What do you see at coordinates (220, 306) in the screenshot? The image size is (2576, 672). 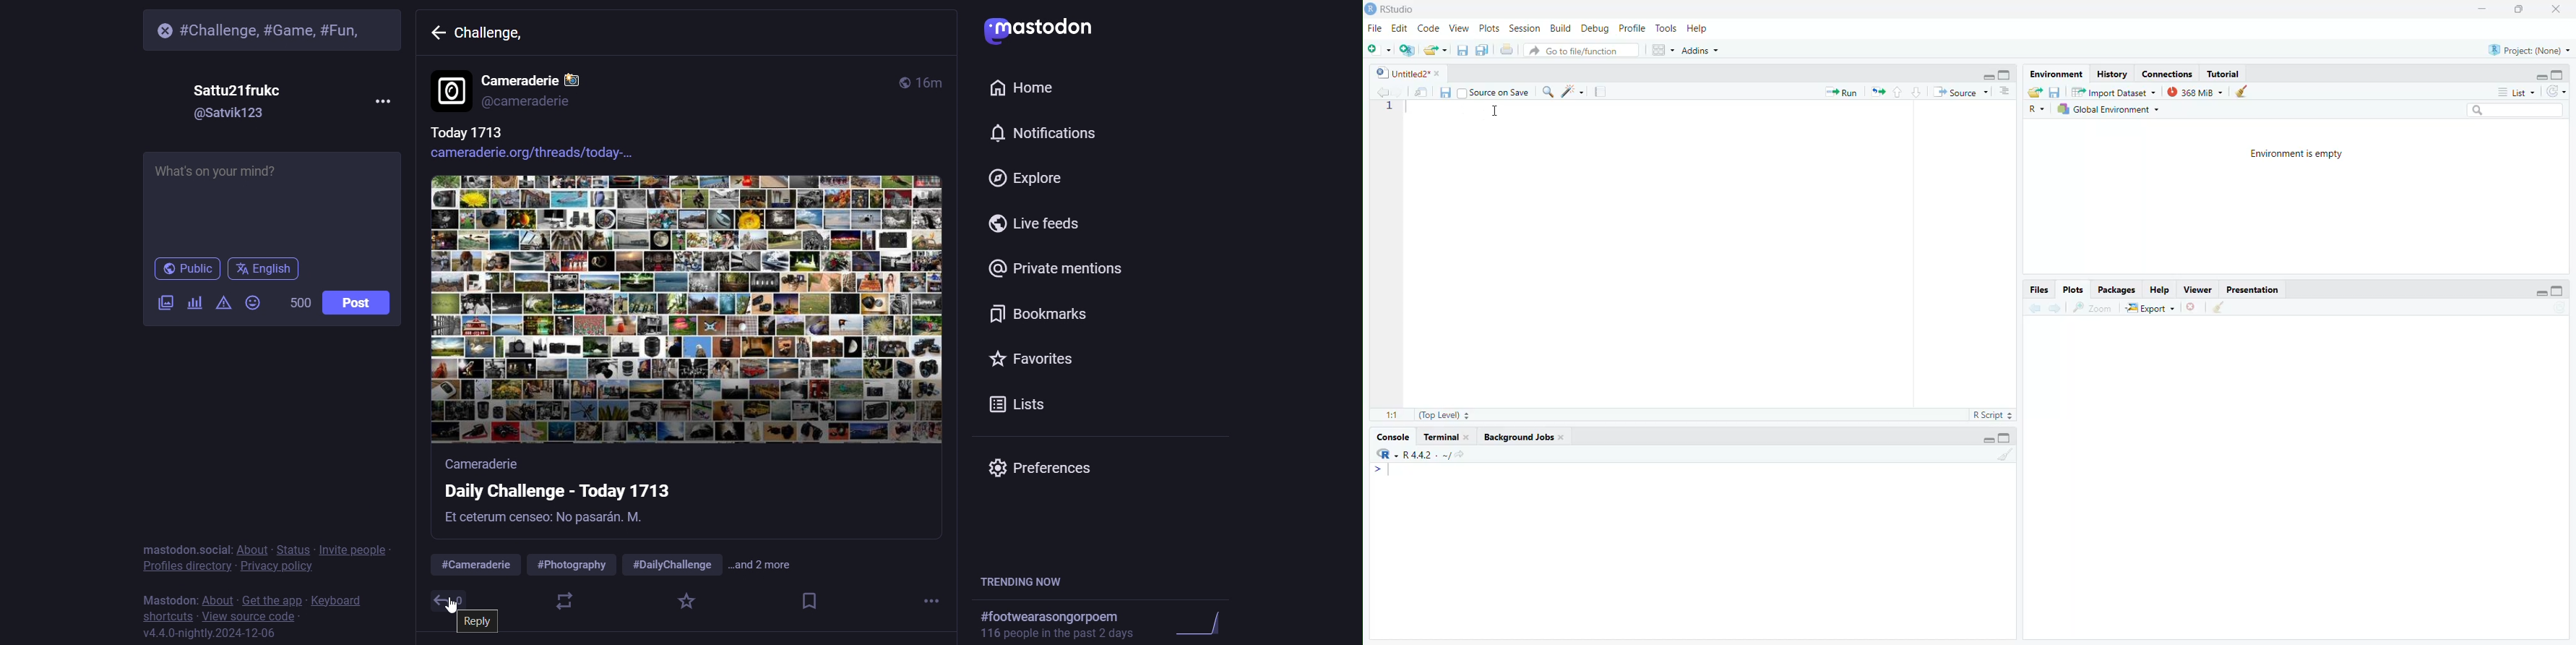 I see `content warning` at bounding box center [220, 306].